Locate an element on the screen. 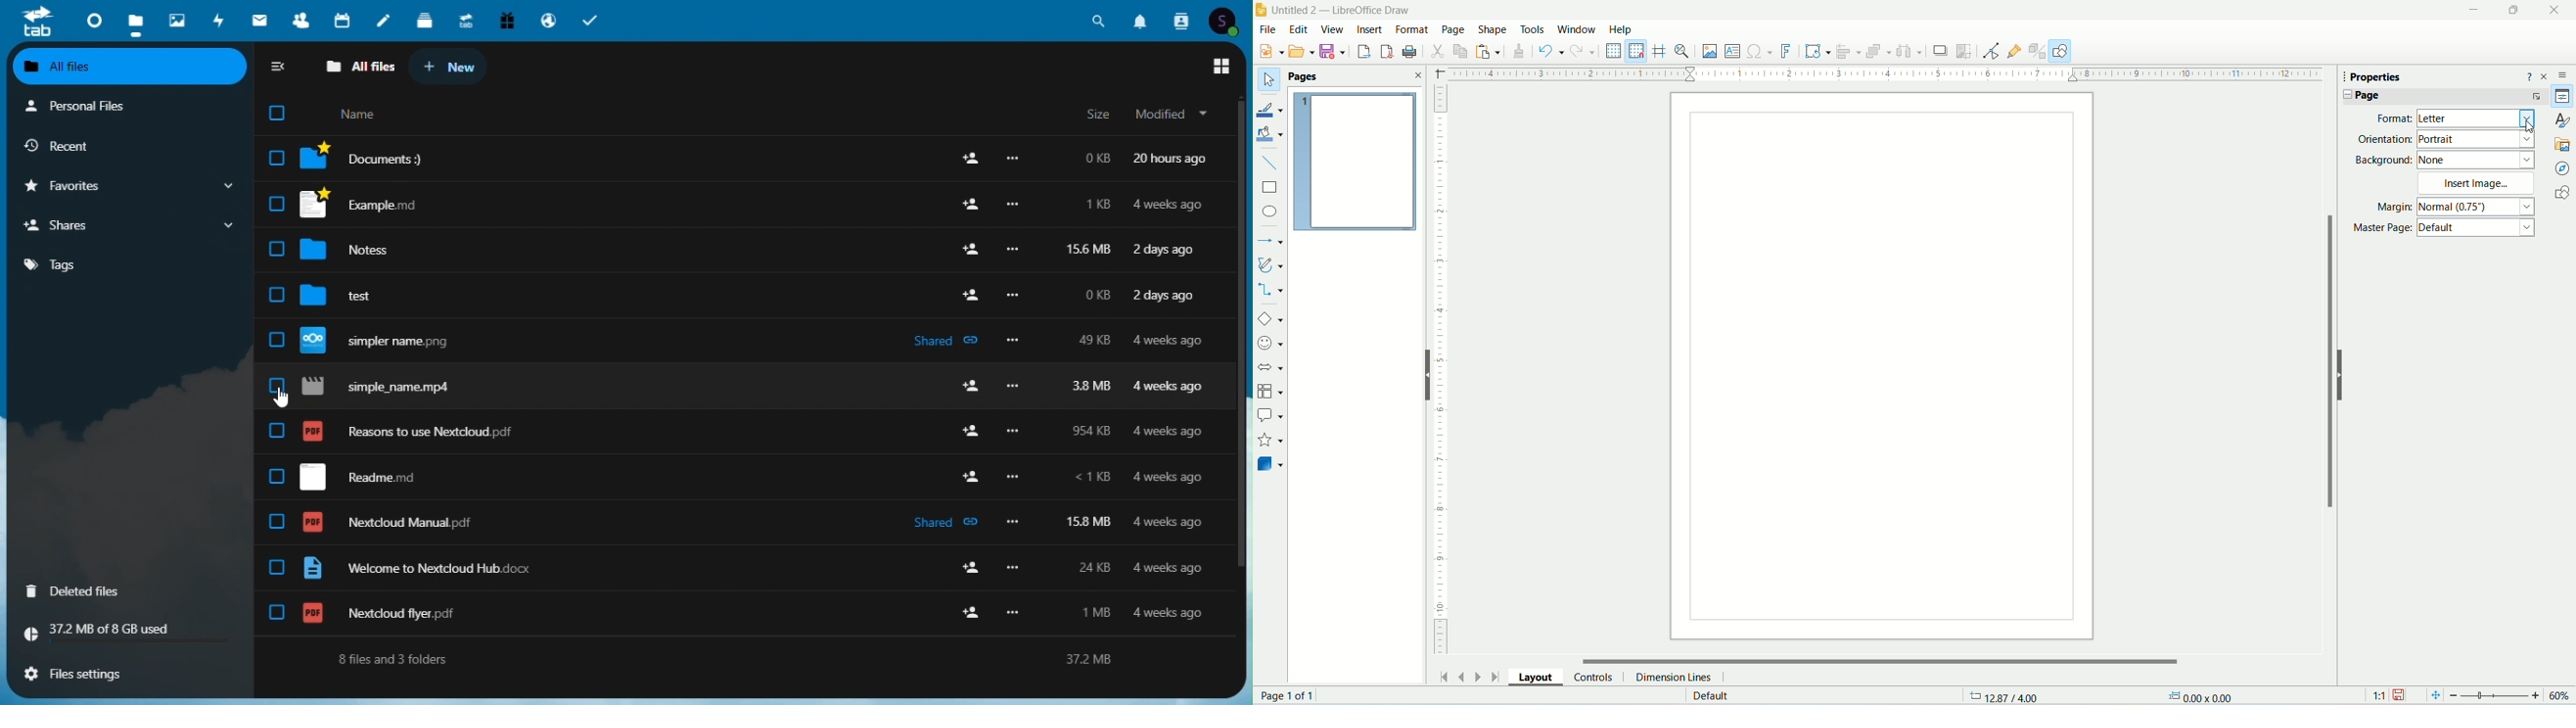  save is located at coordinates (2402, 695).